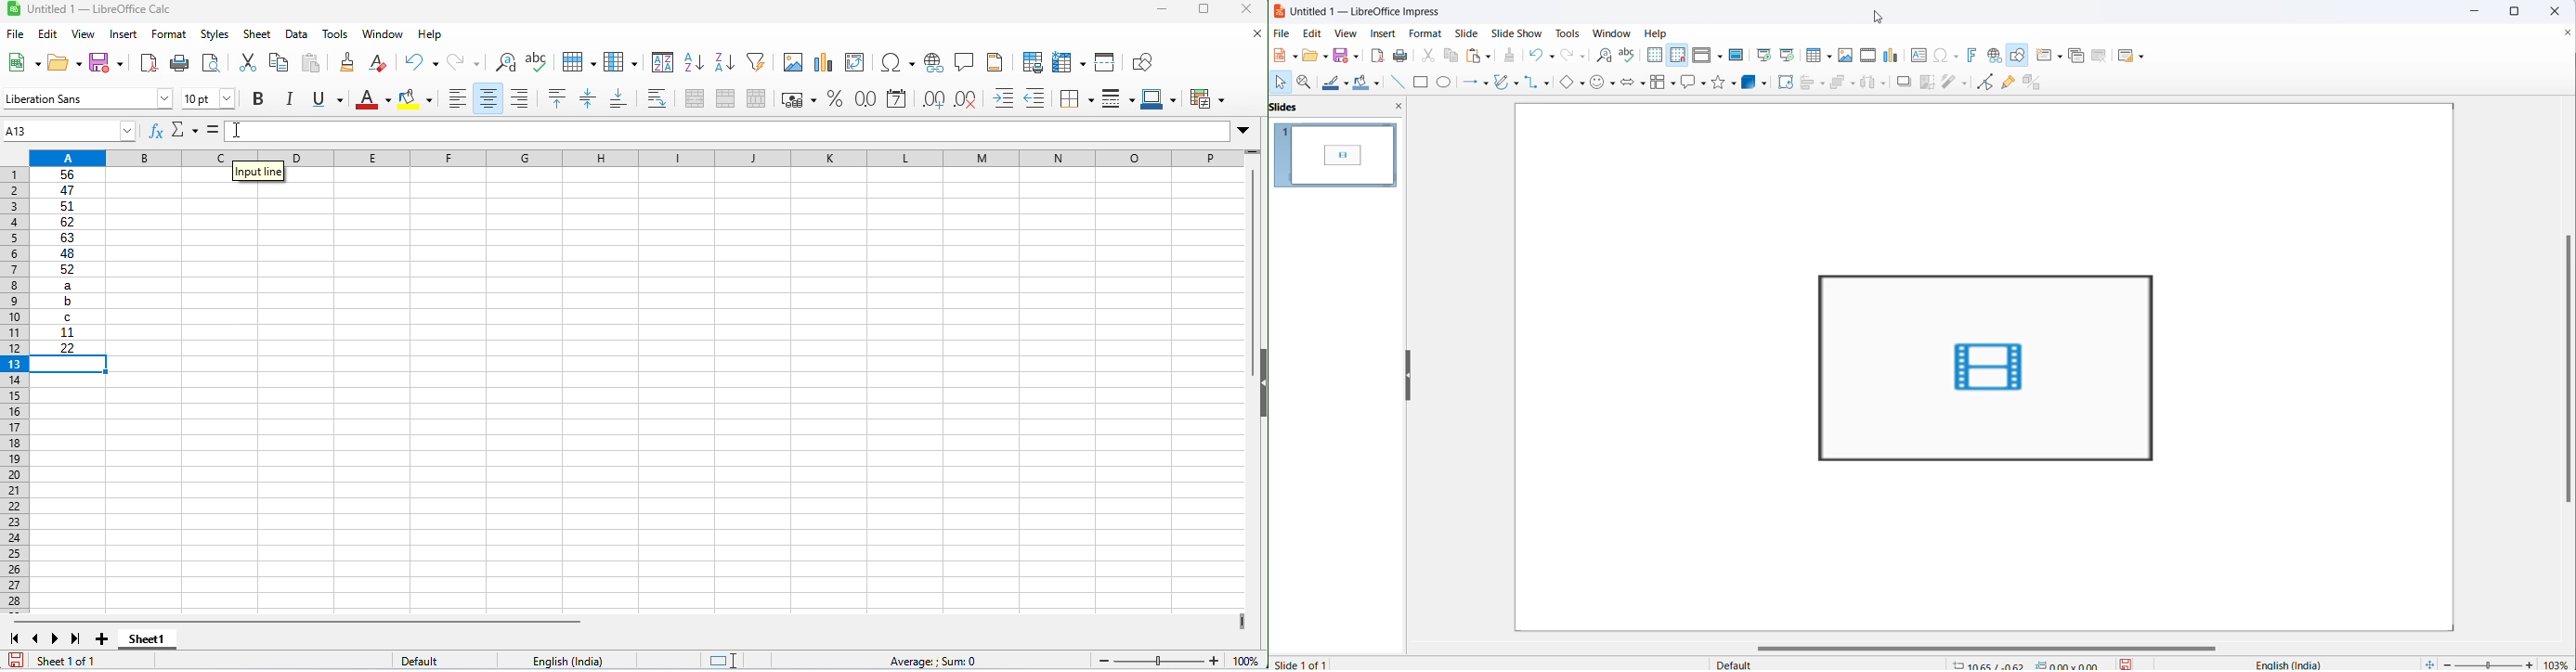 This screenshot has height=672, width=2576. What do you see at coordinates (1324, 56) in the screenshot?
I see `open options` at bounding box center [1324, 56].